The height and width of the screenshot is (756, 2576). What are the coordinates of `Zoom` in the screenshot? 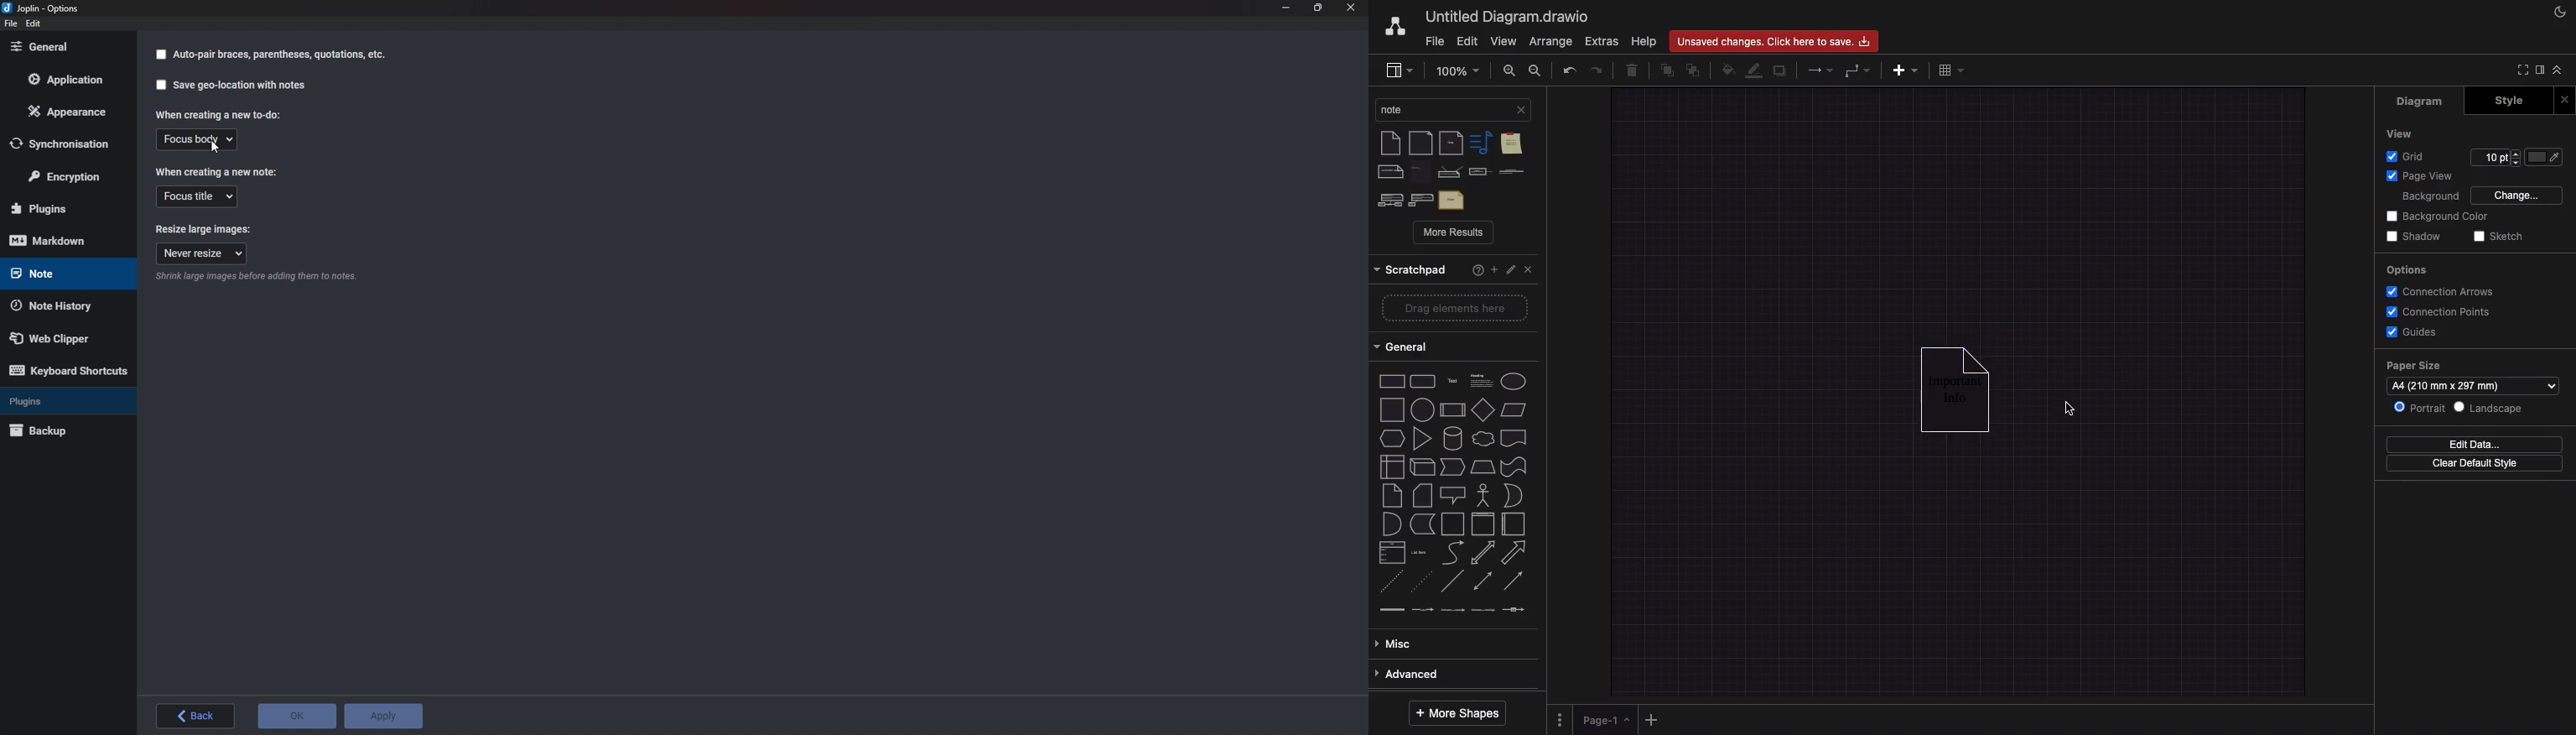 It's located at (1457, 70).